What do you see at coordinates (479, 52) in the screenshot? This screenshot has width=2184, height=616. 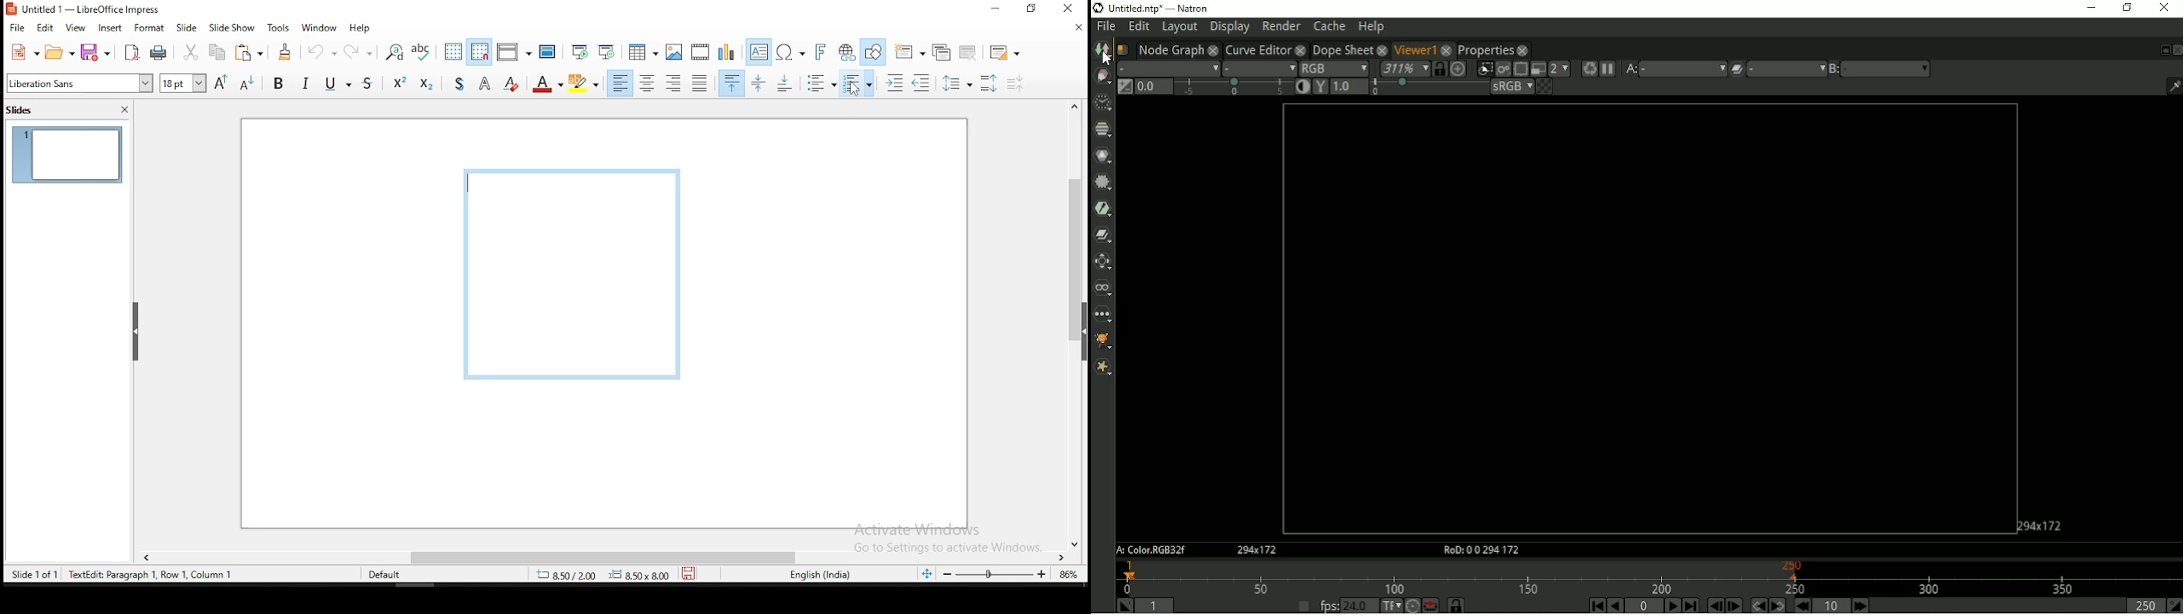 I see `snap to grid` at bounding box center [479, 52].